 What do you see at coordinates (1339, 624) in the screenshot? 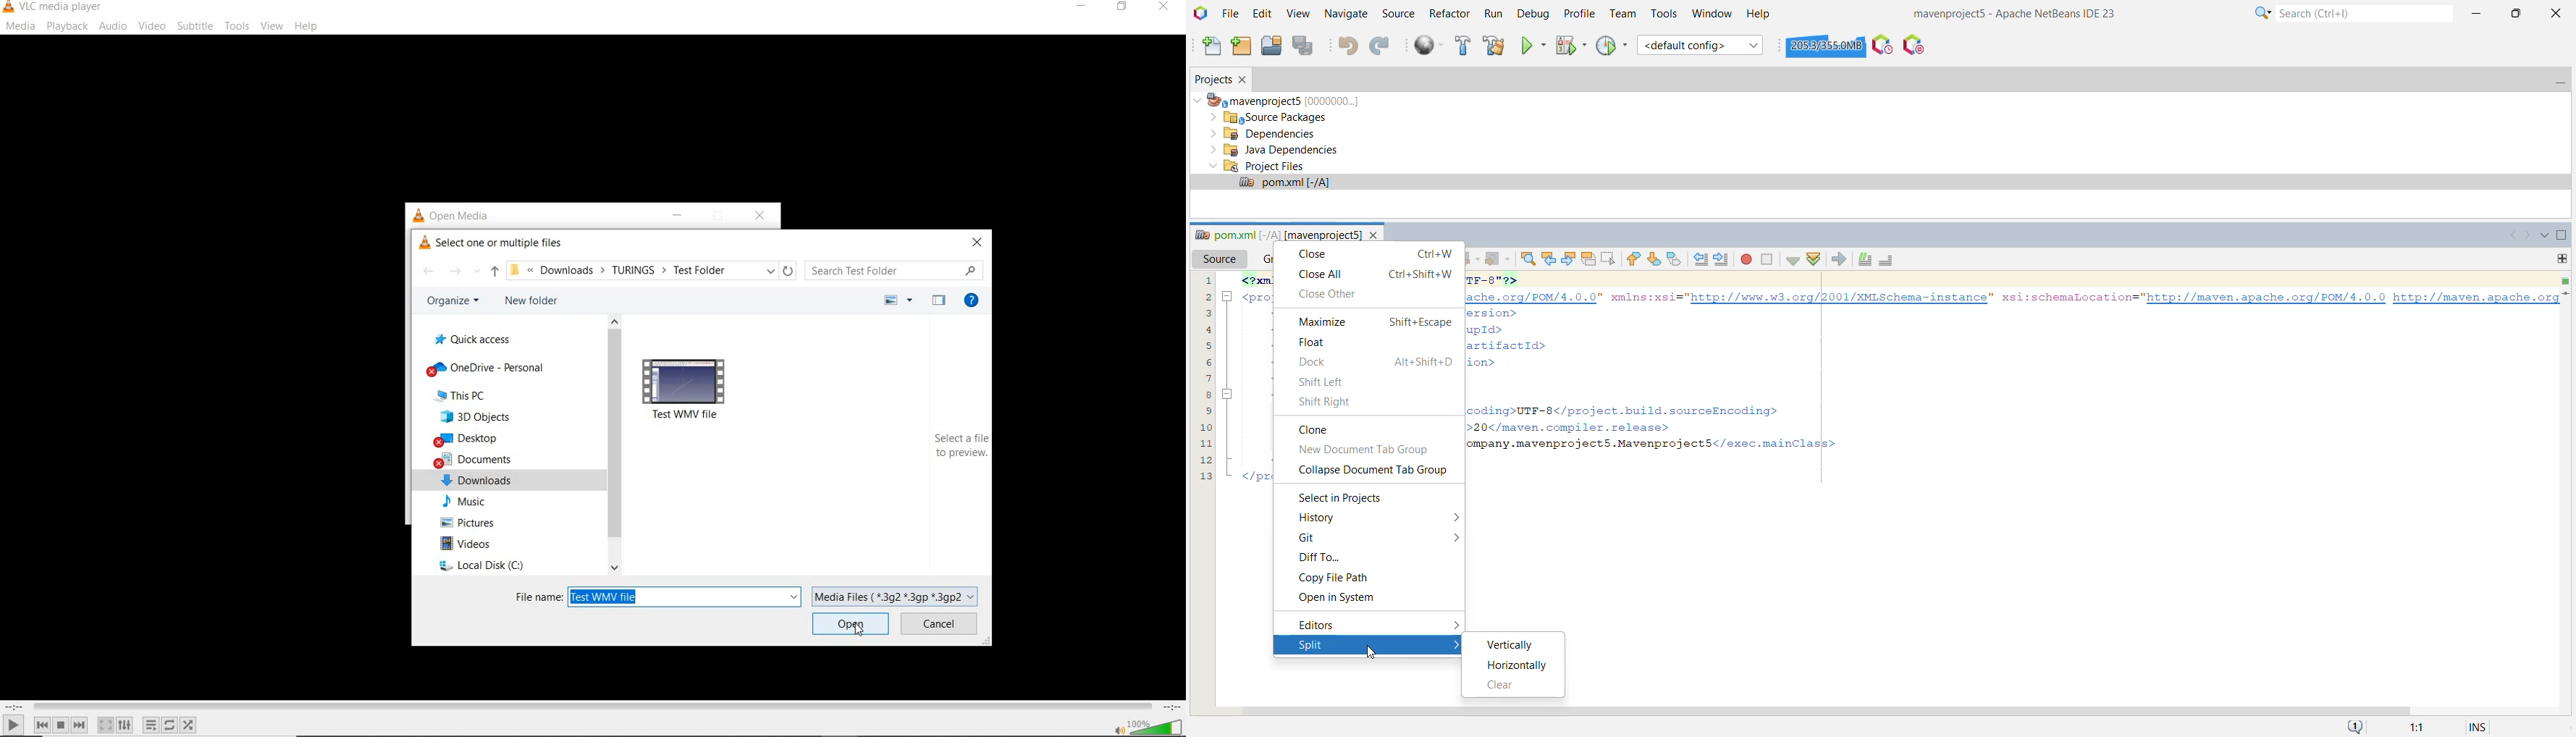
I see `Editors` at bounding box center [1339, 624].